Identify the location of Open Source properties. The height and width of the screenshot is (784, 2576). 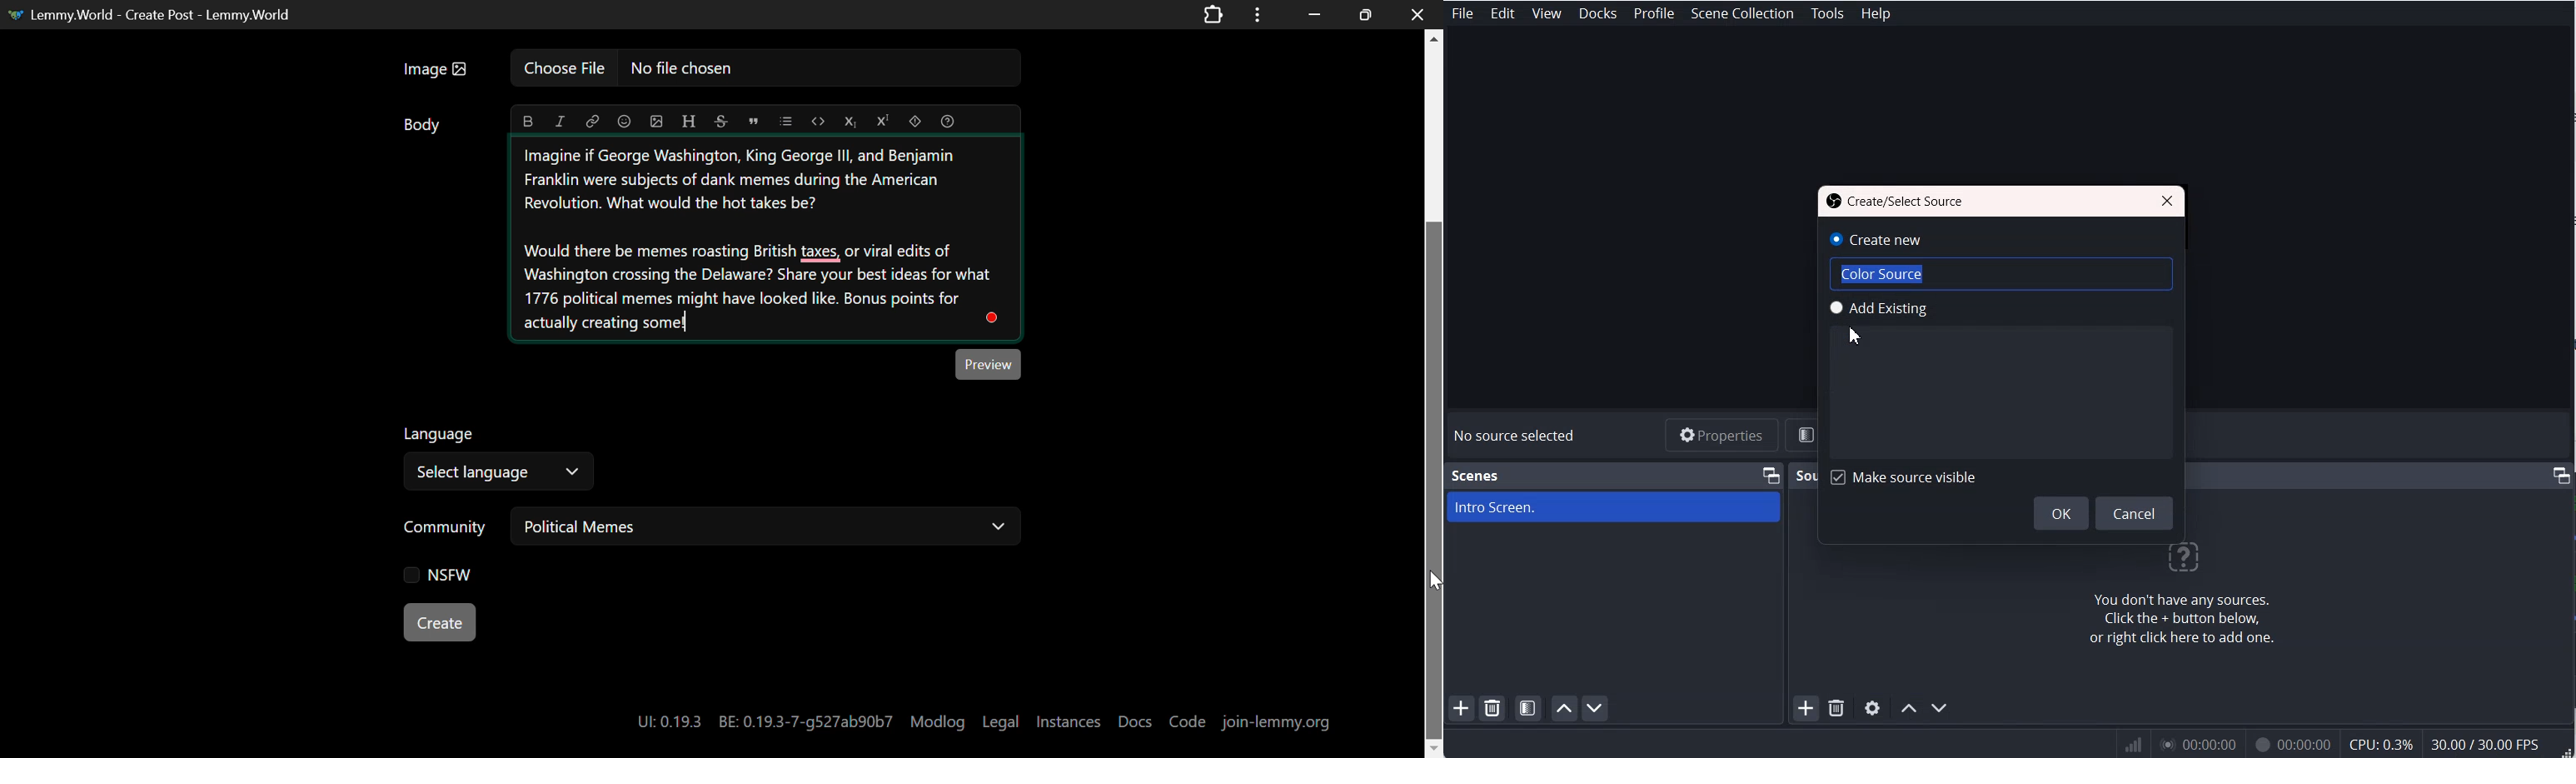
(1872, 708).